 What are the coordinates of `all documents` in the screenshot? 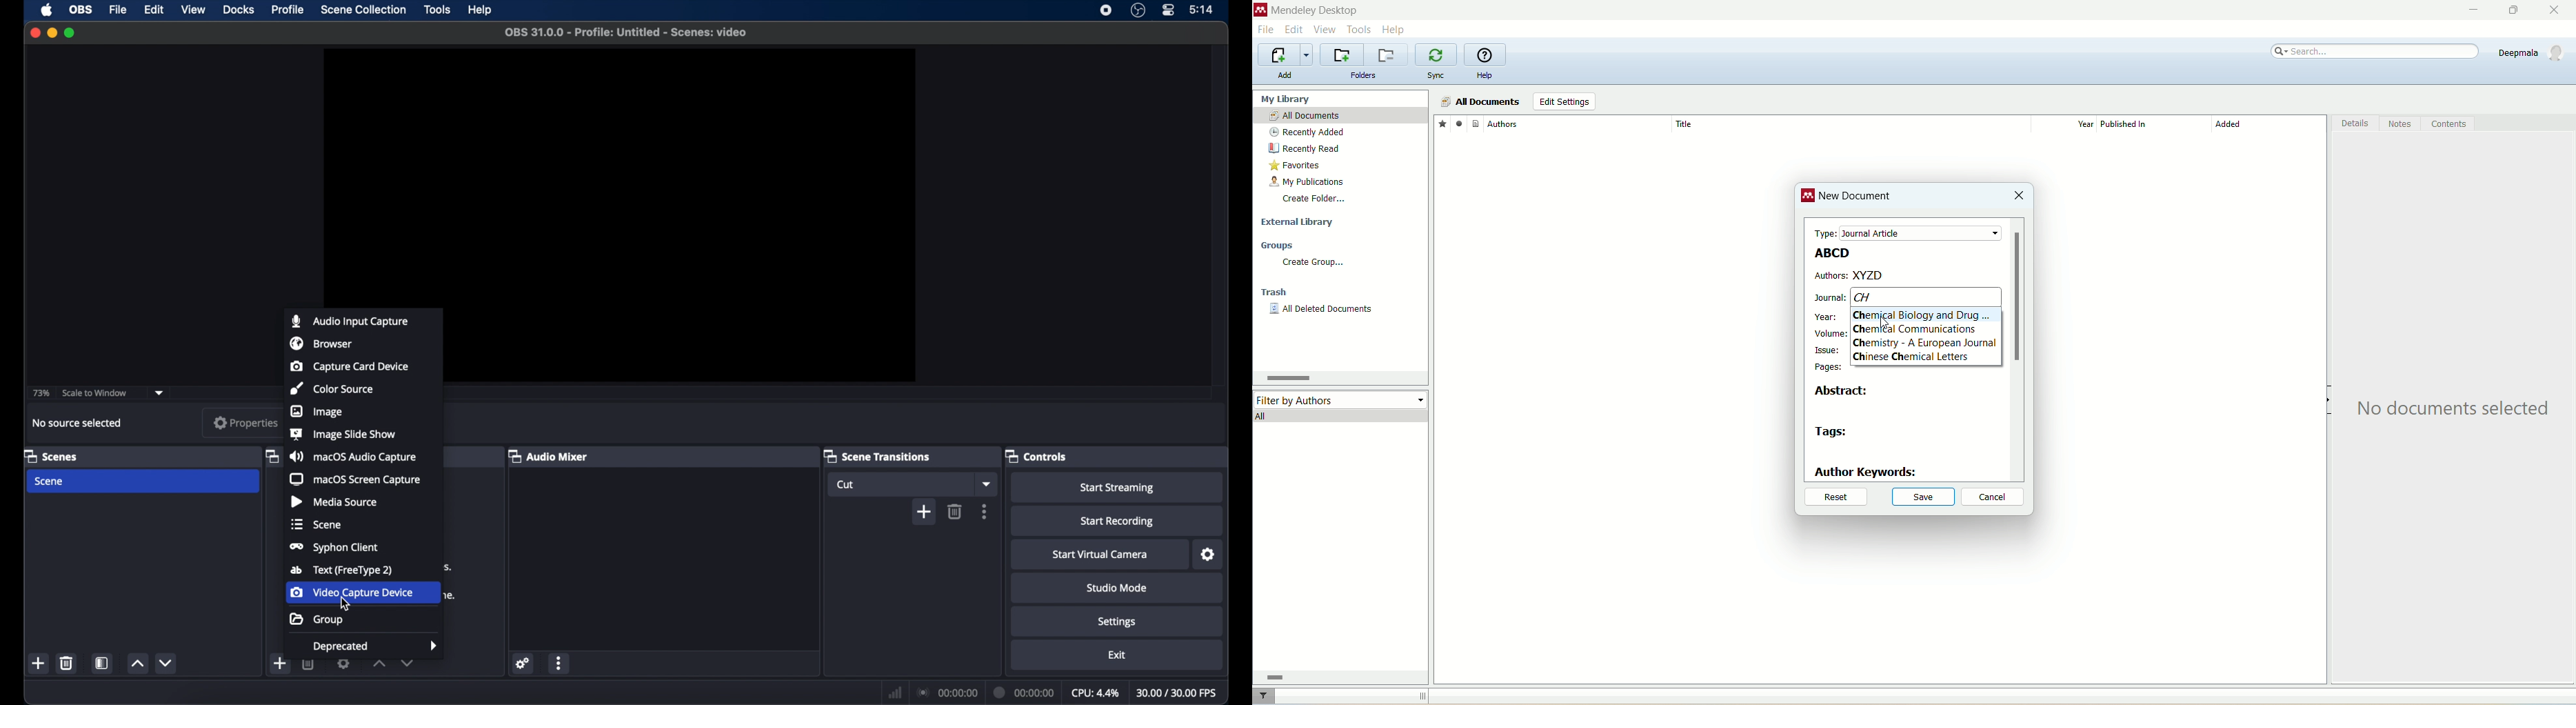 It's located at (1340, 116).